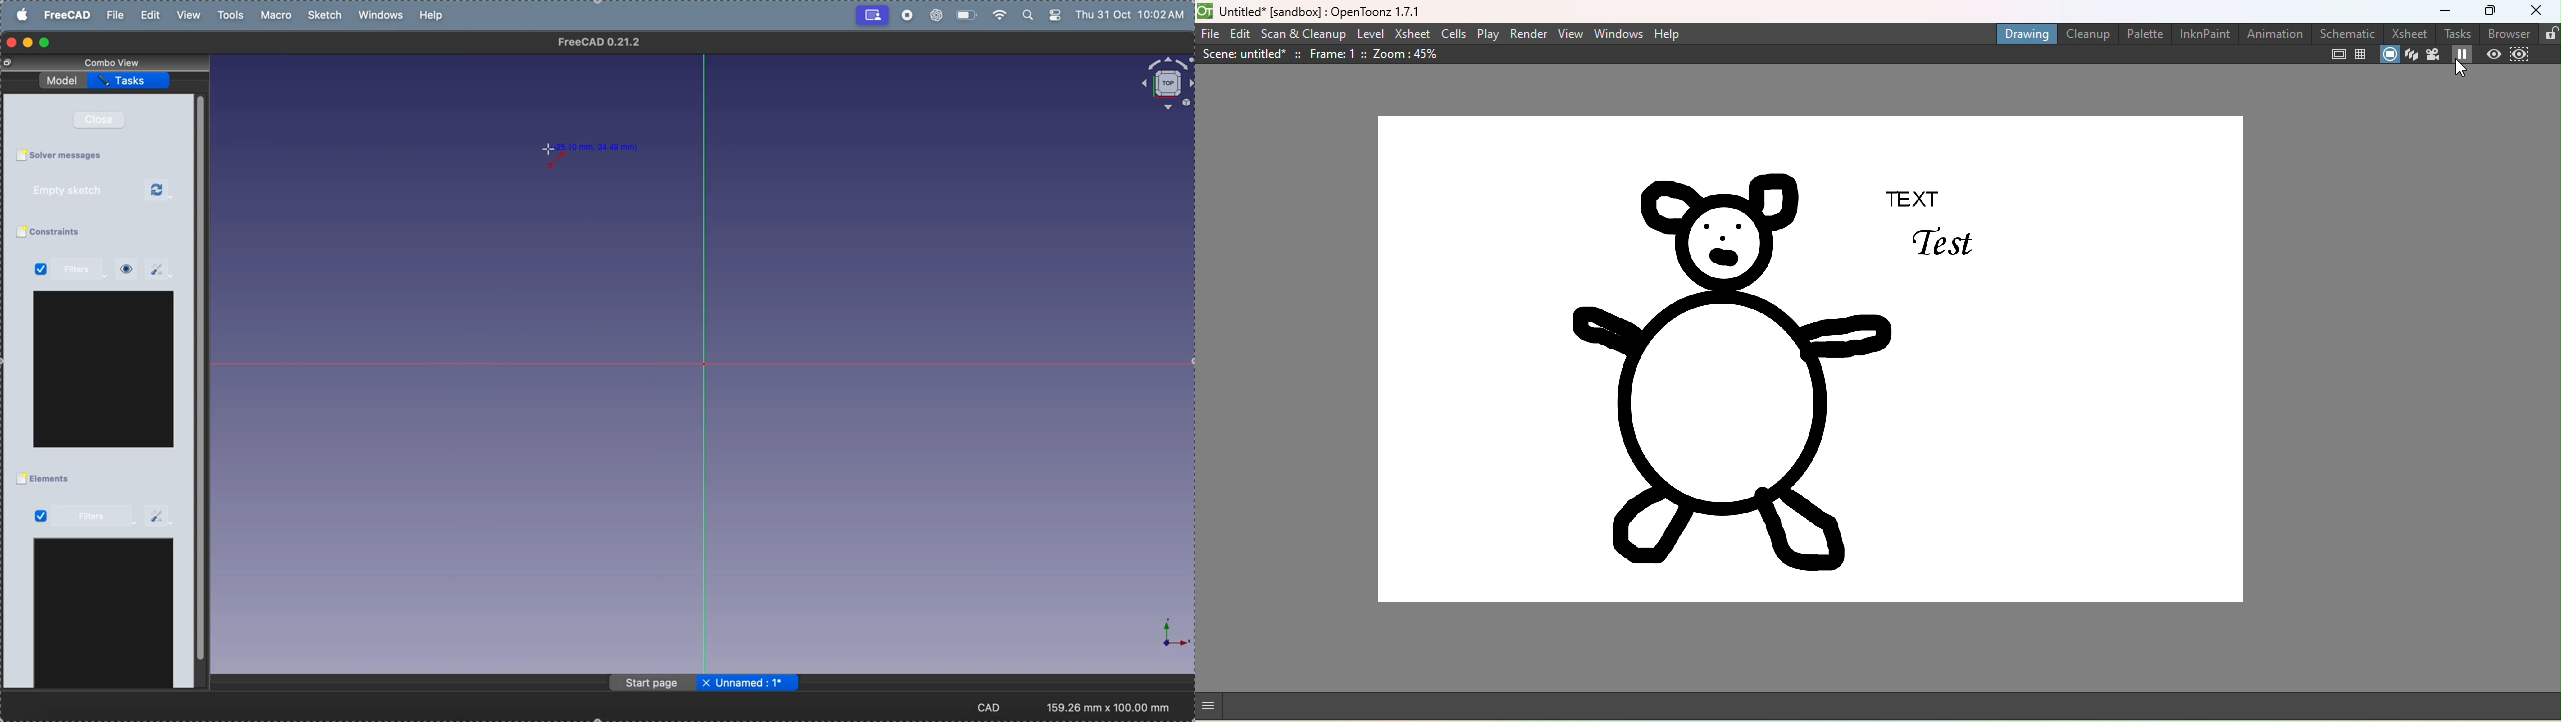 The width and height of the screenshot is (2576, 728). What do you see at coordinates (64, 78) in the screenshot?
I see `model` at bounding box center [64, 78].